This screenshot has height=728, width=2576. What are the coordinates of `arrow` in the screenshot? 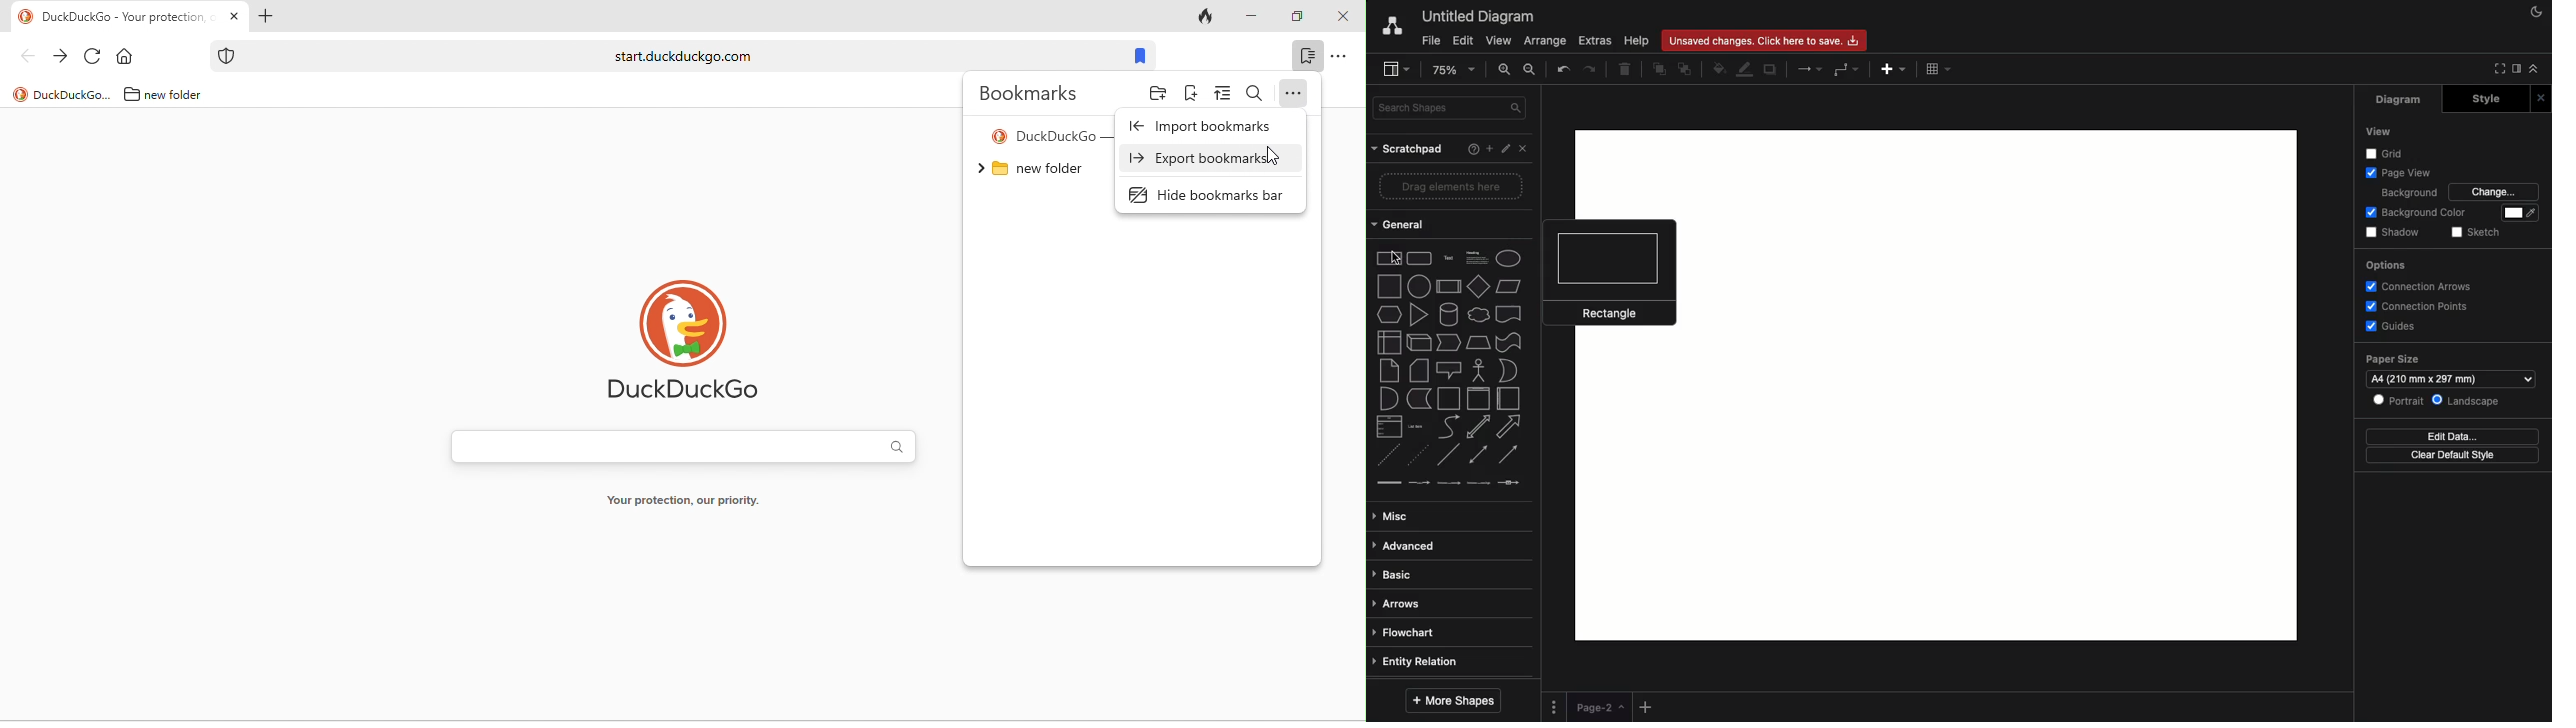 It's located at (1509, 429).